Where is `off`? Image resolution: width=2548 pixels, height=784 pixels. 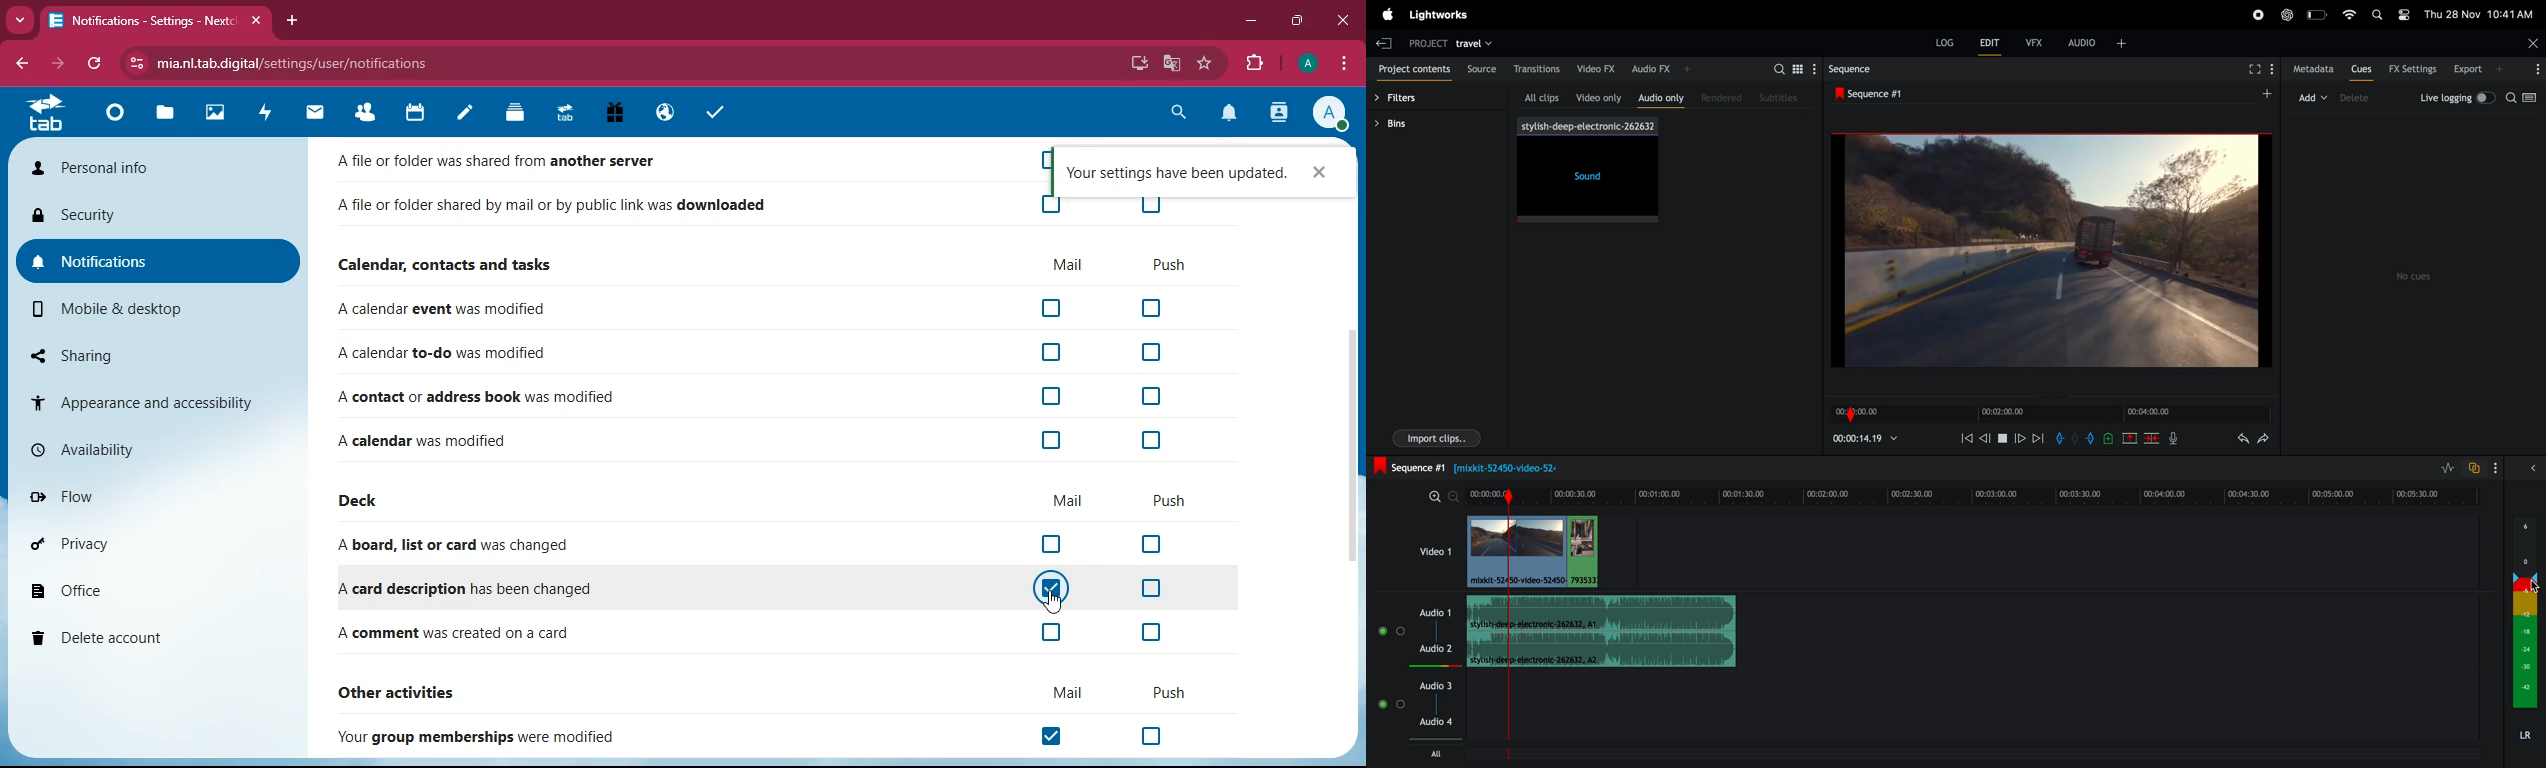
off is located at coordinates (1039, 160).